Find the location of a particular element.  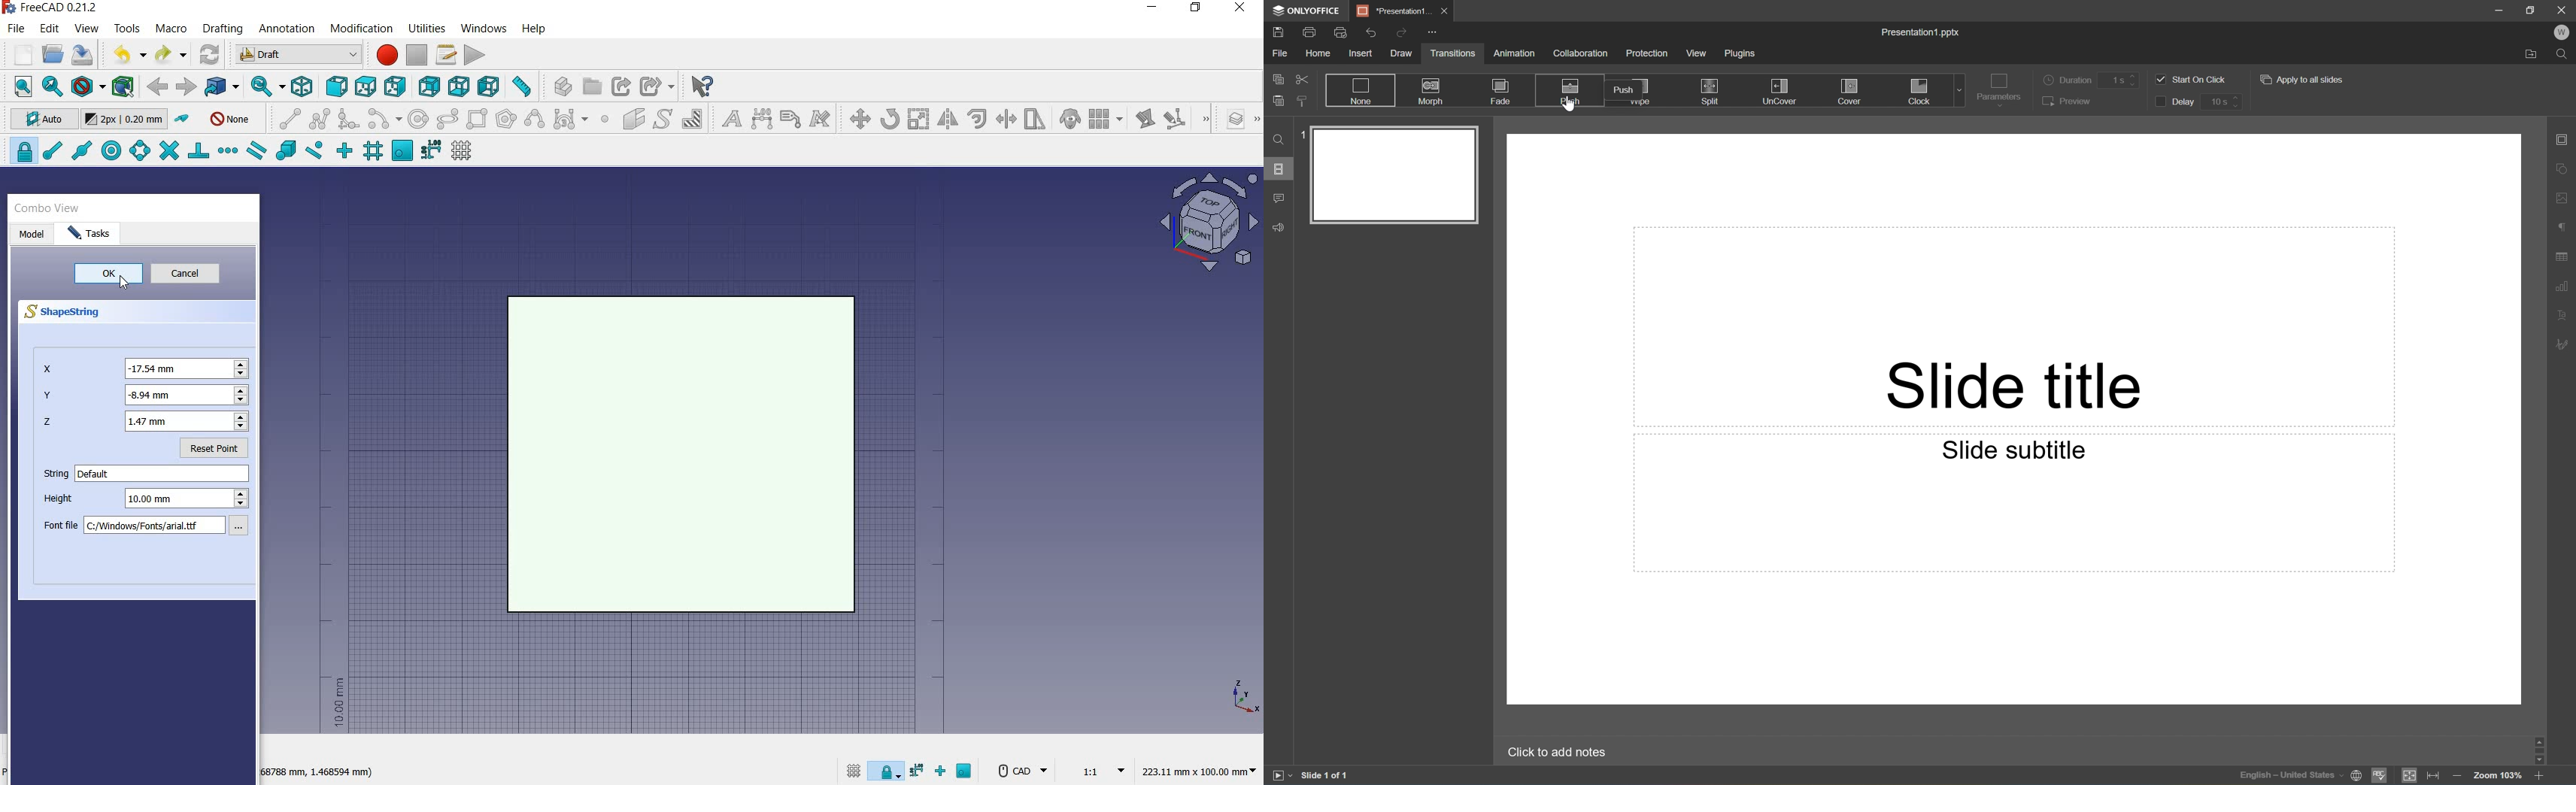

dimension is located at coordinates (763, 120).